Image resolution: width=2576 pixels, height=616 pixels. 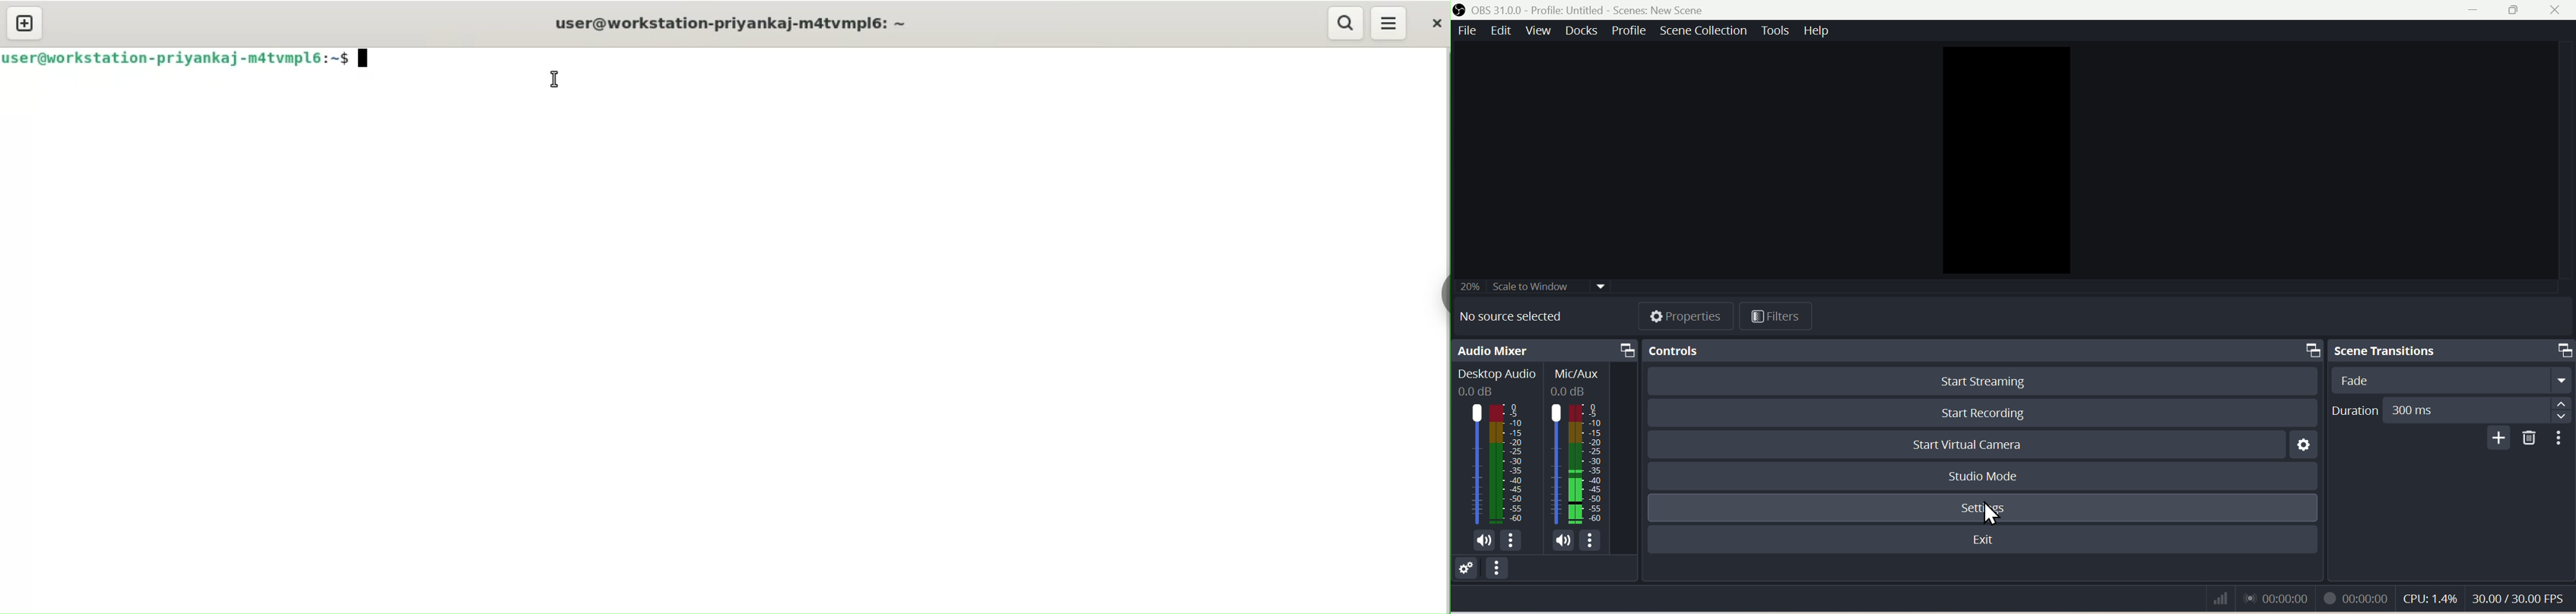 I want to click on Start screaming, so click(x=1982, y=380).